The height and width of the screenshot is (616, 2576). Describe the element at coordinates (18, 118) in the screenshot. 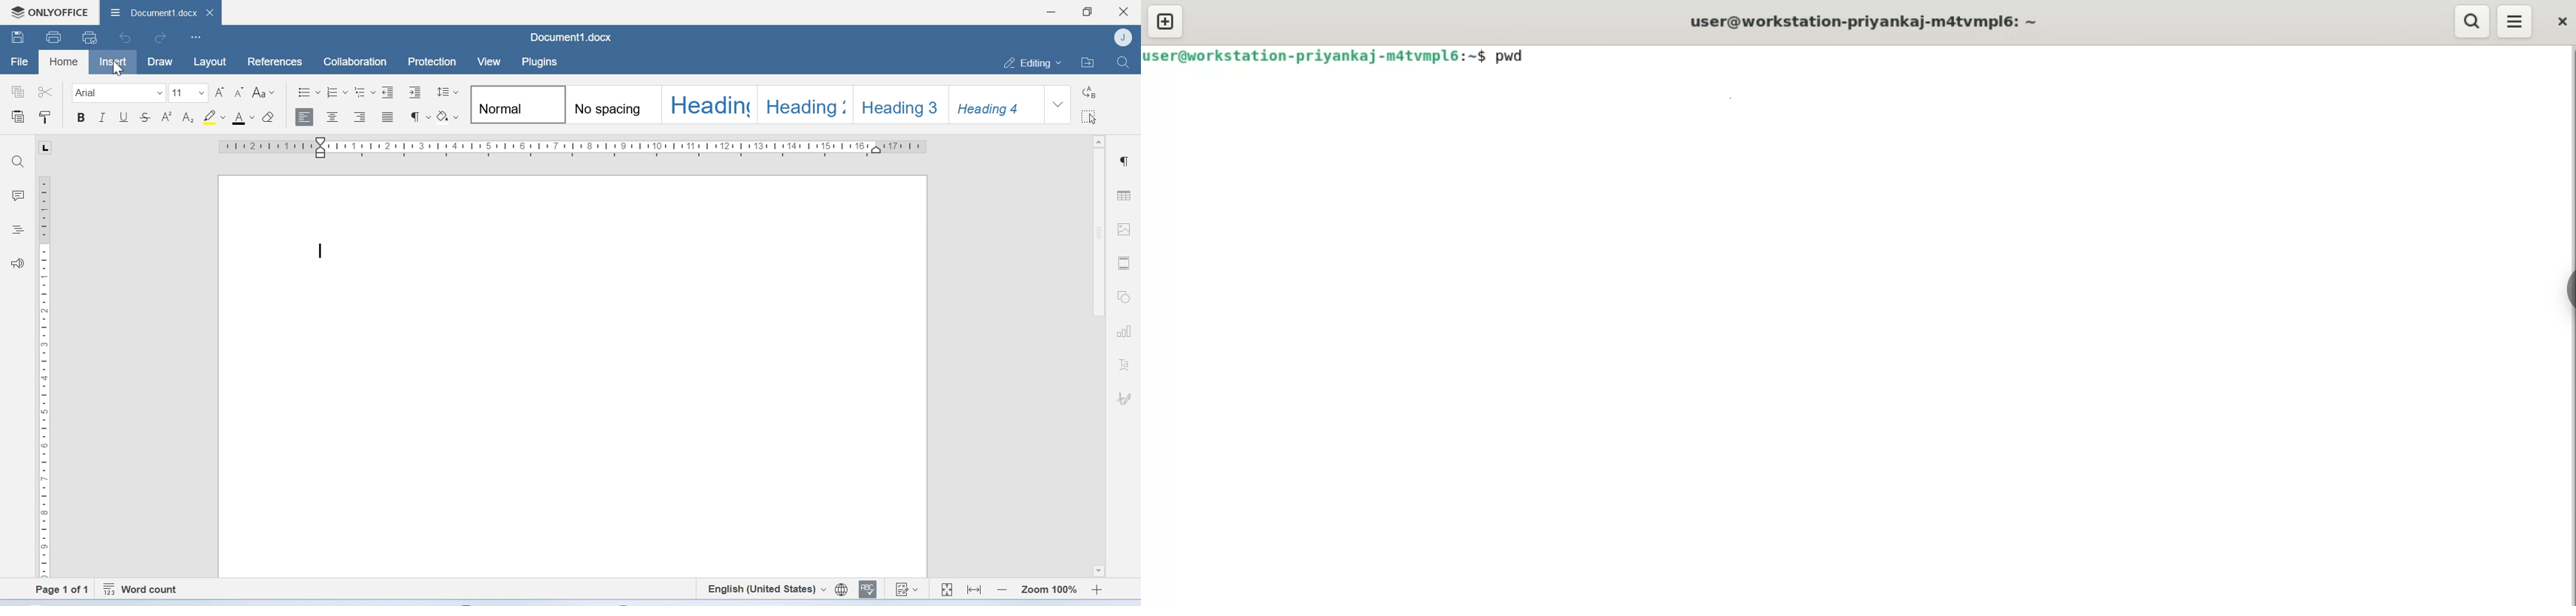

I see `Paste` at that location.